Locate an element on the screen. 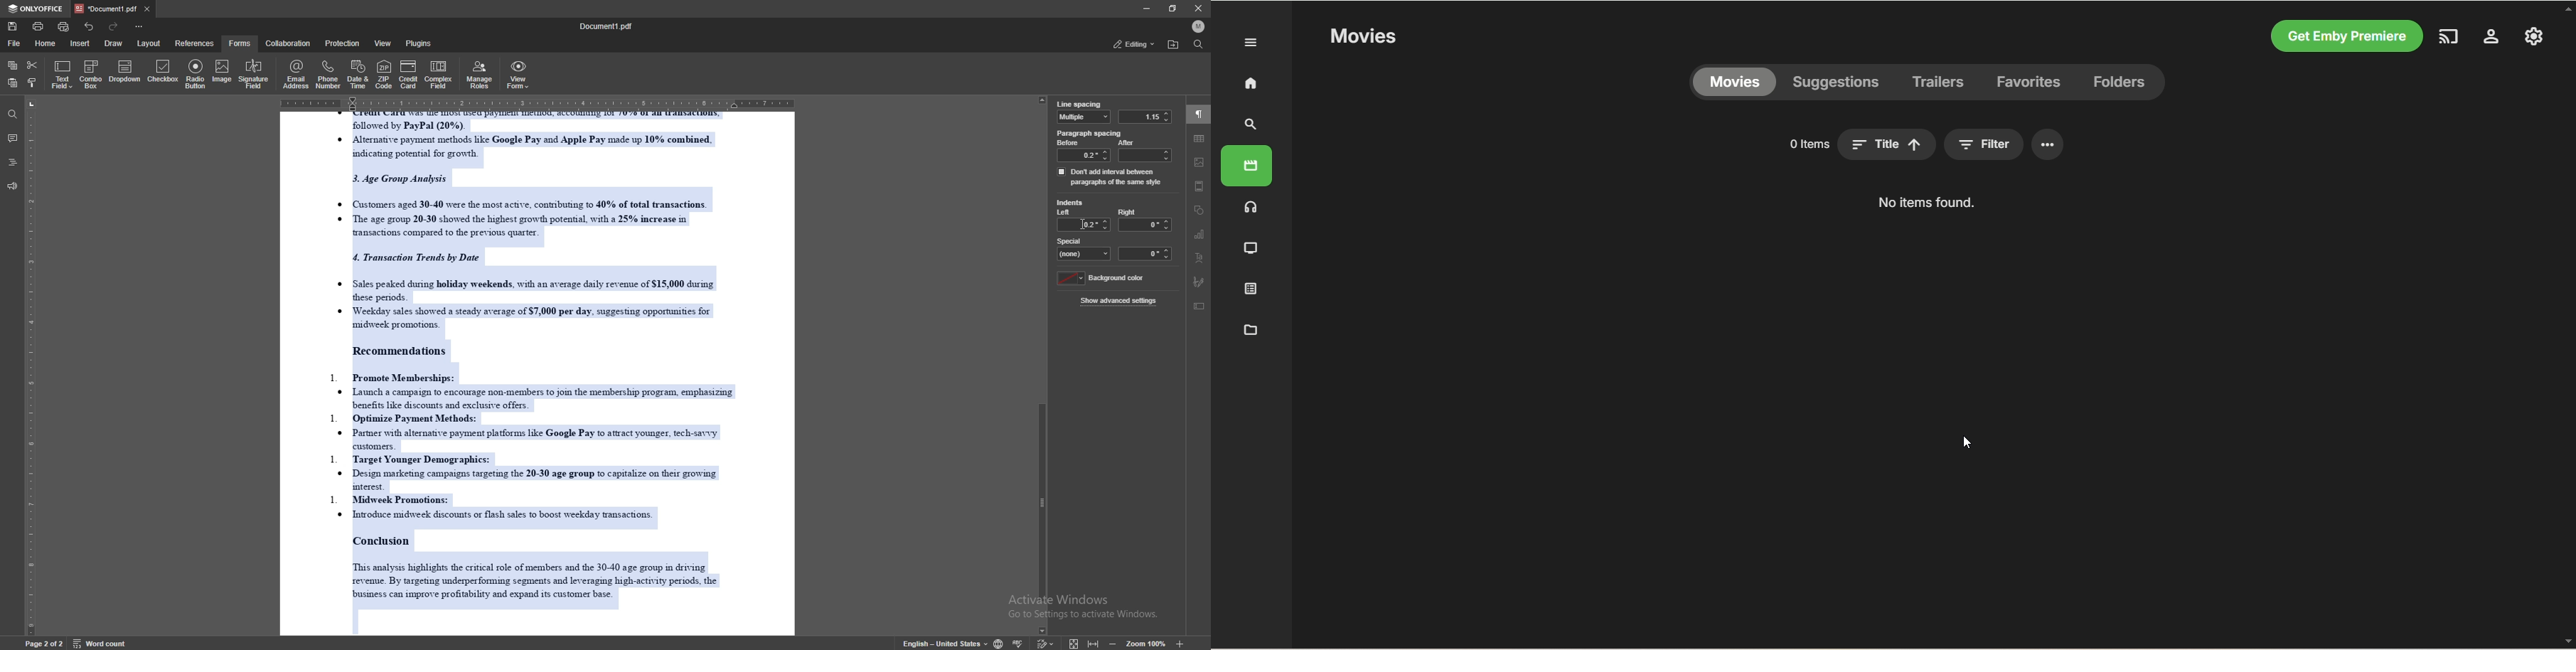  phone number is located at coordinates (329, 74).